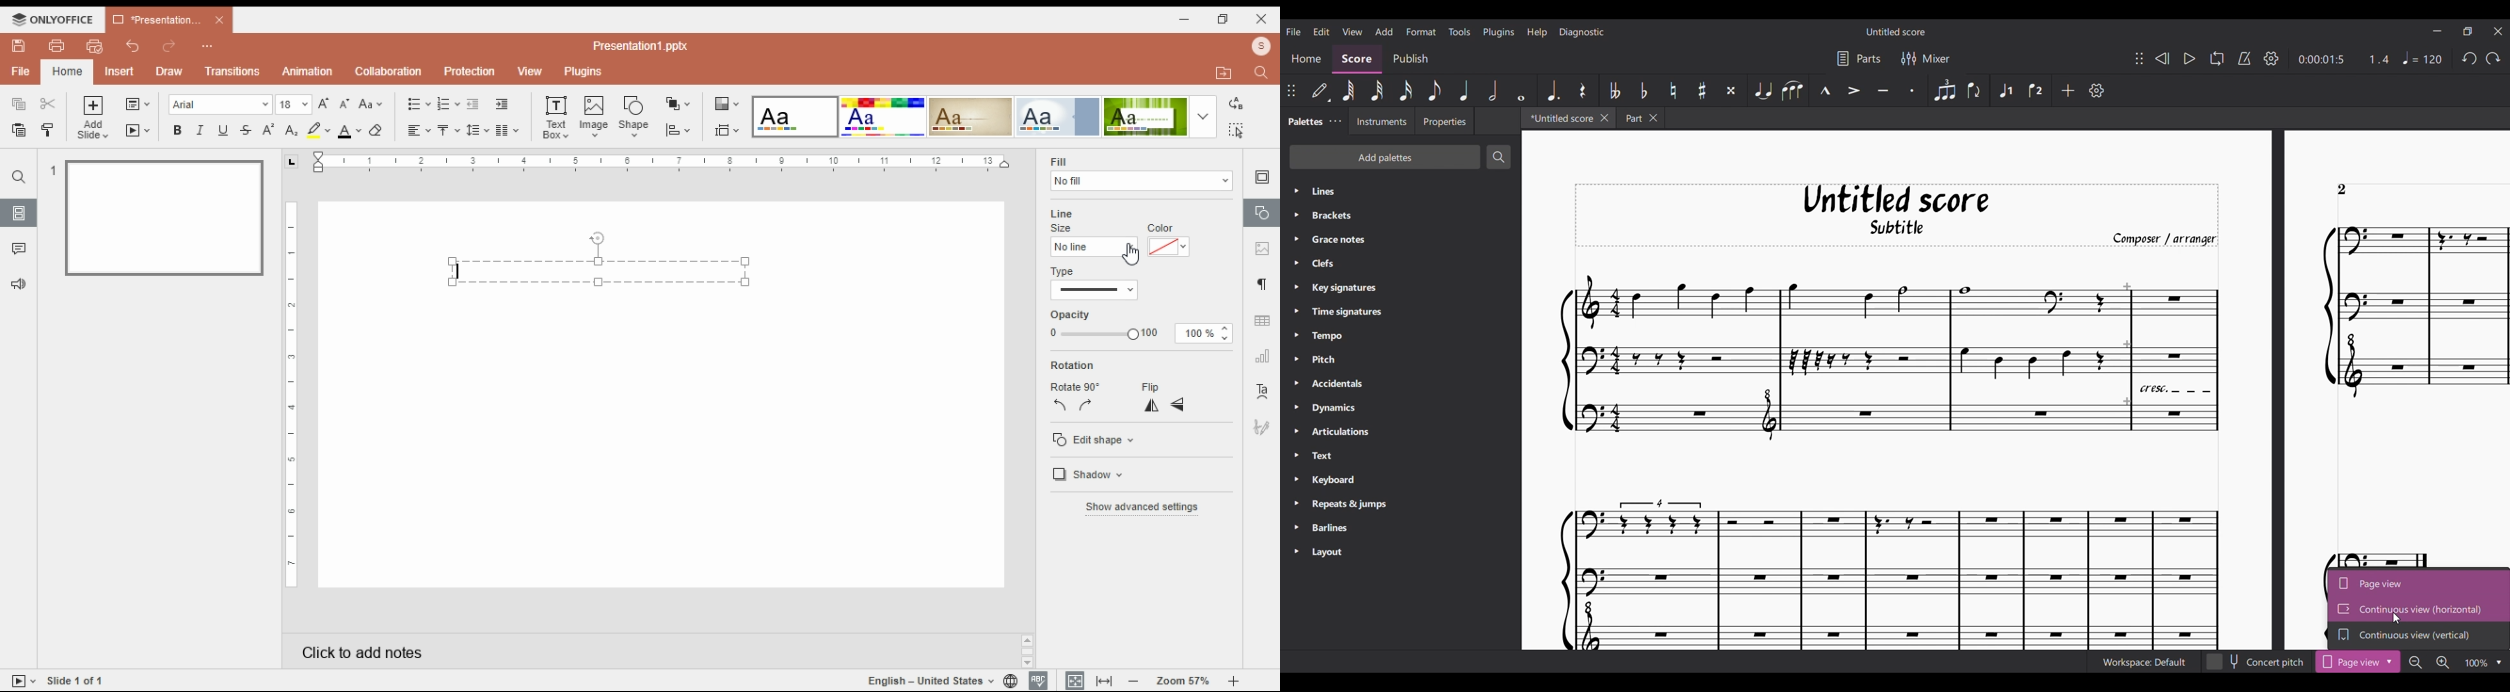  What do you see at coordinates (883, 117) in the screenshot?
I see `color theme` at bounding box center [883, 117].